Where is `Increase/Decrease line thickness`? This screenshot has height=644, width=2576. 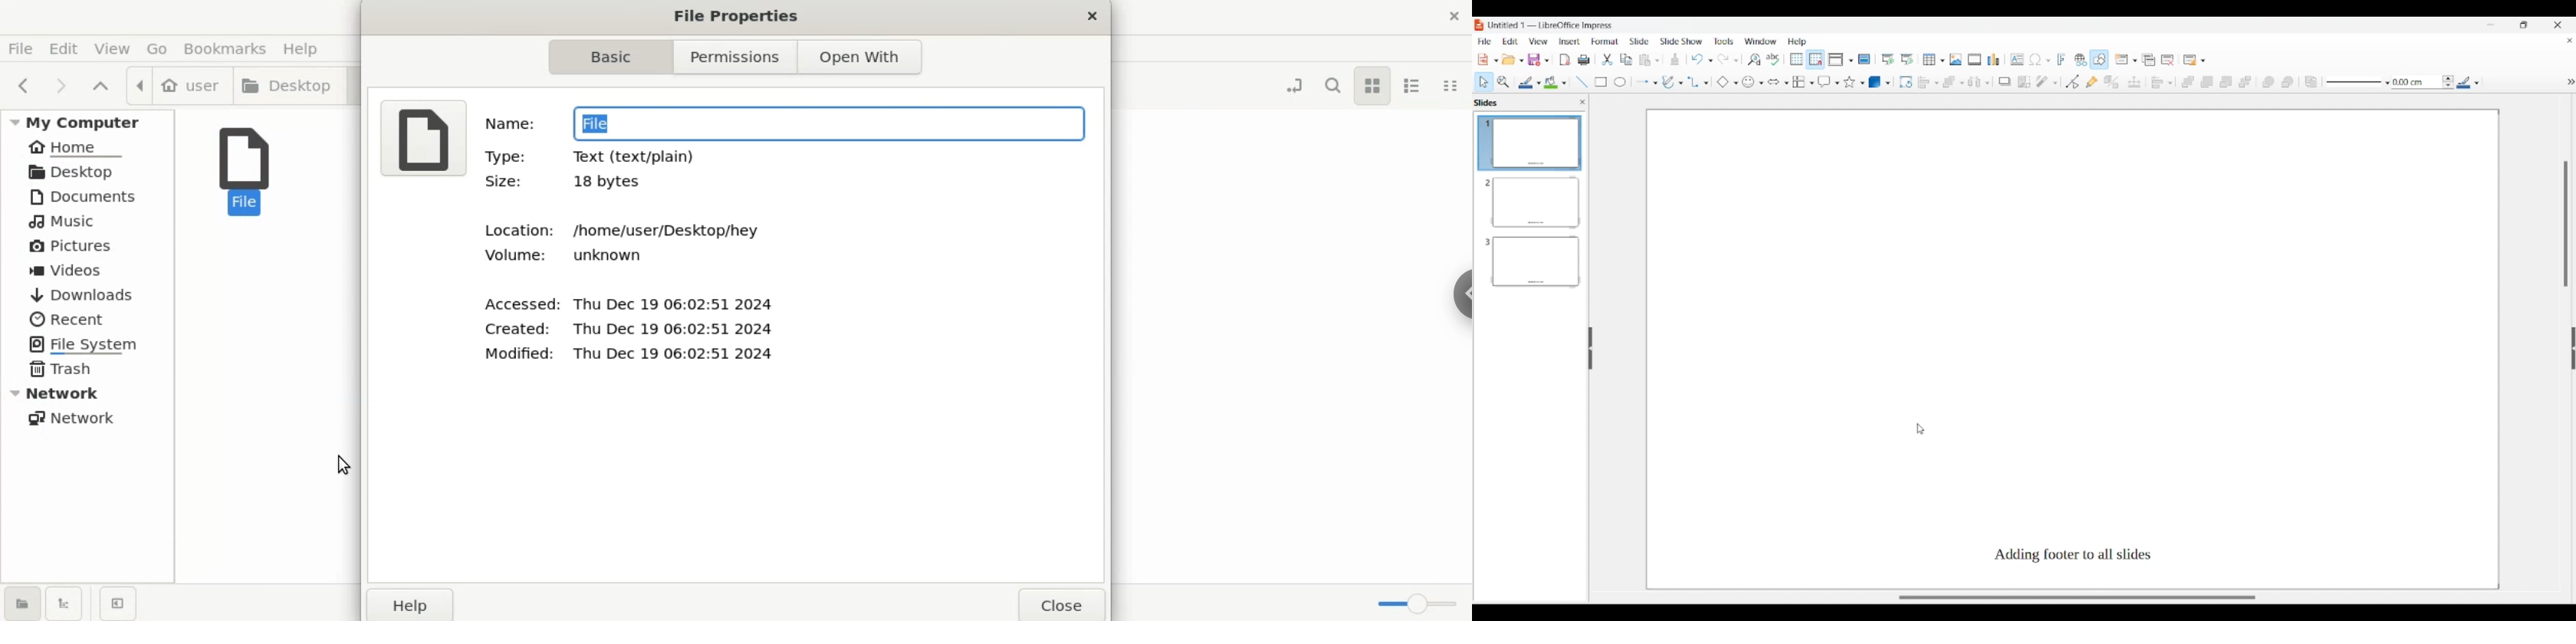
Increase/Decrease line thickness is located at coordinates (2448, 82).